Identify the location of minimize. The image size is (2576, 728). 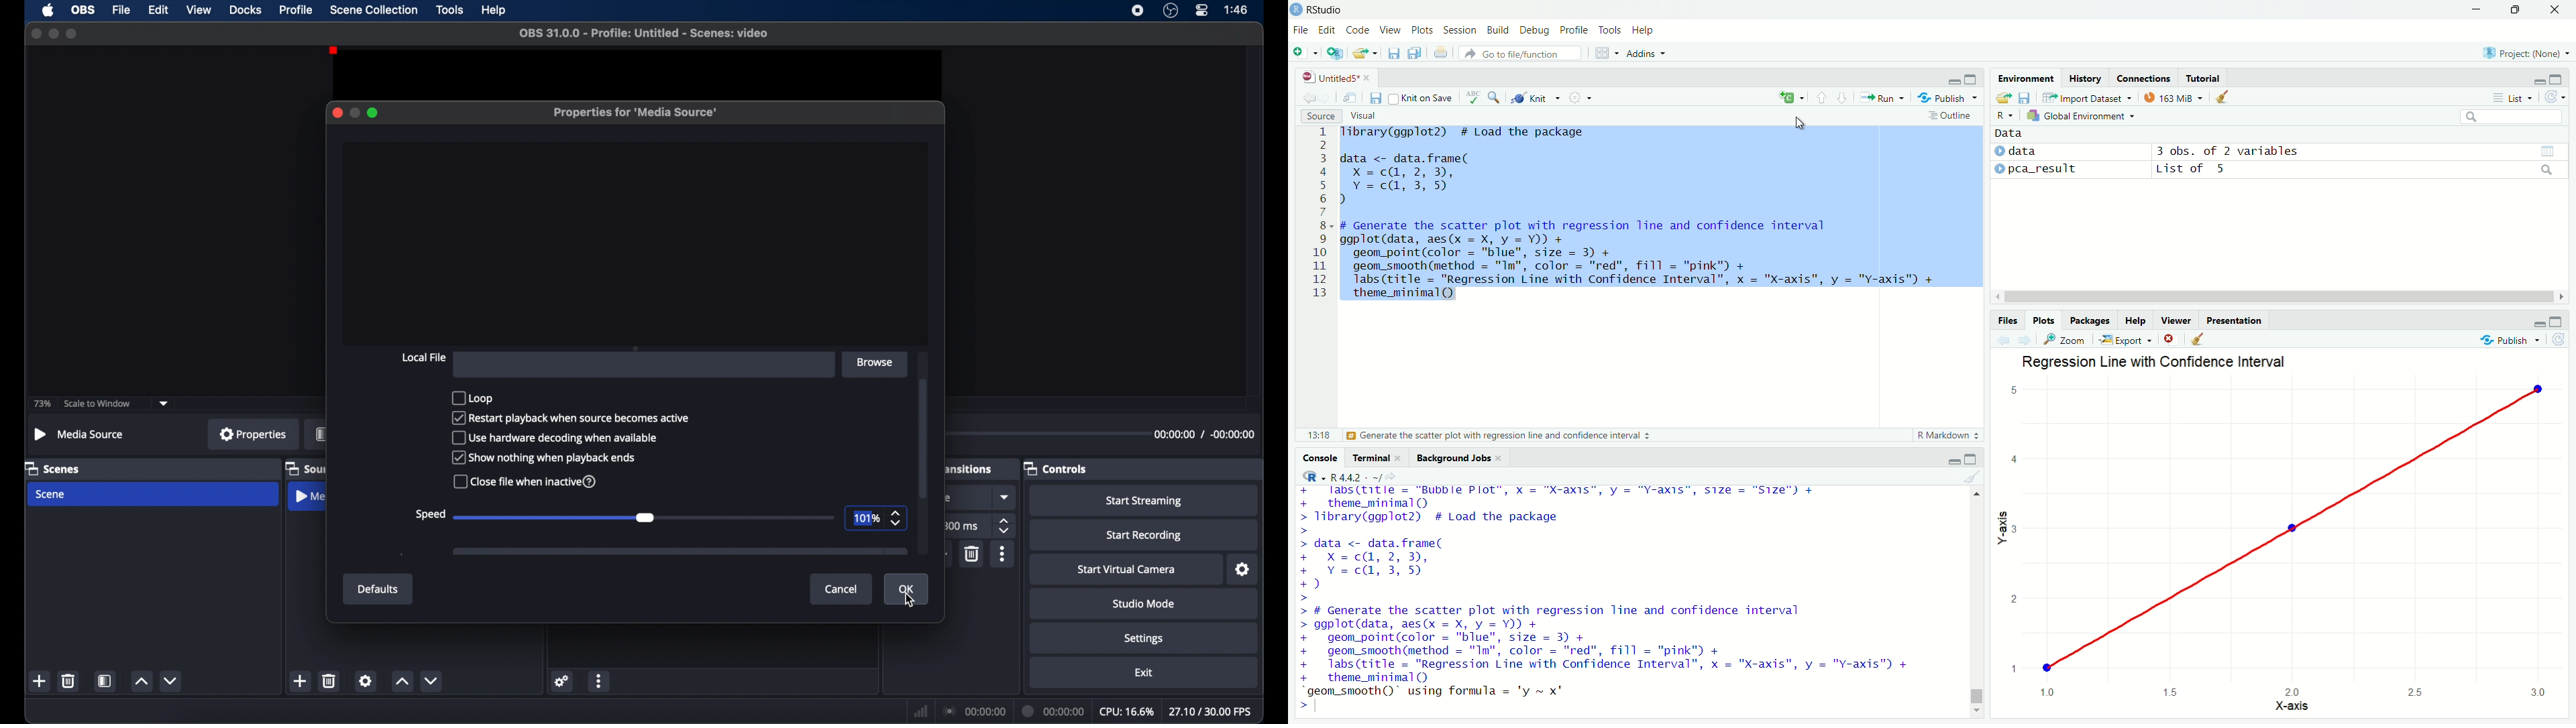
(1952, 459).